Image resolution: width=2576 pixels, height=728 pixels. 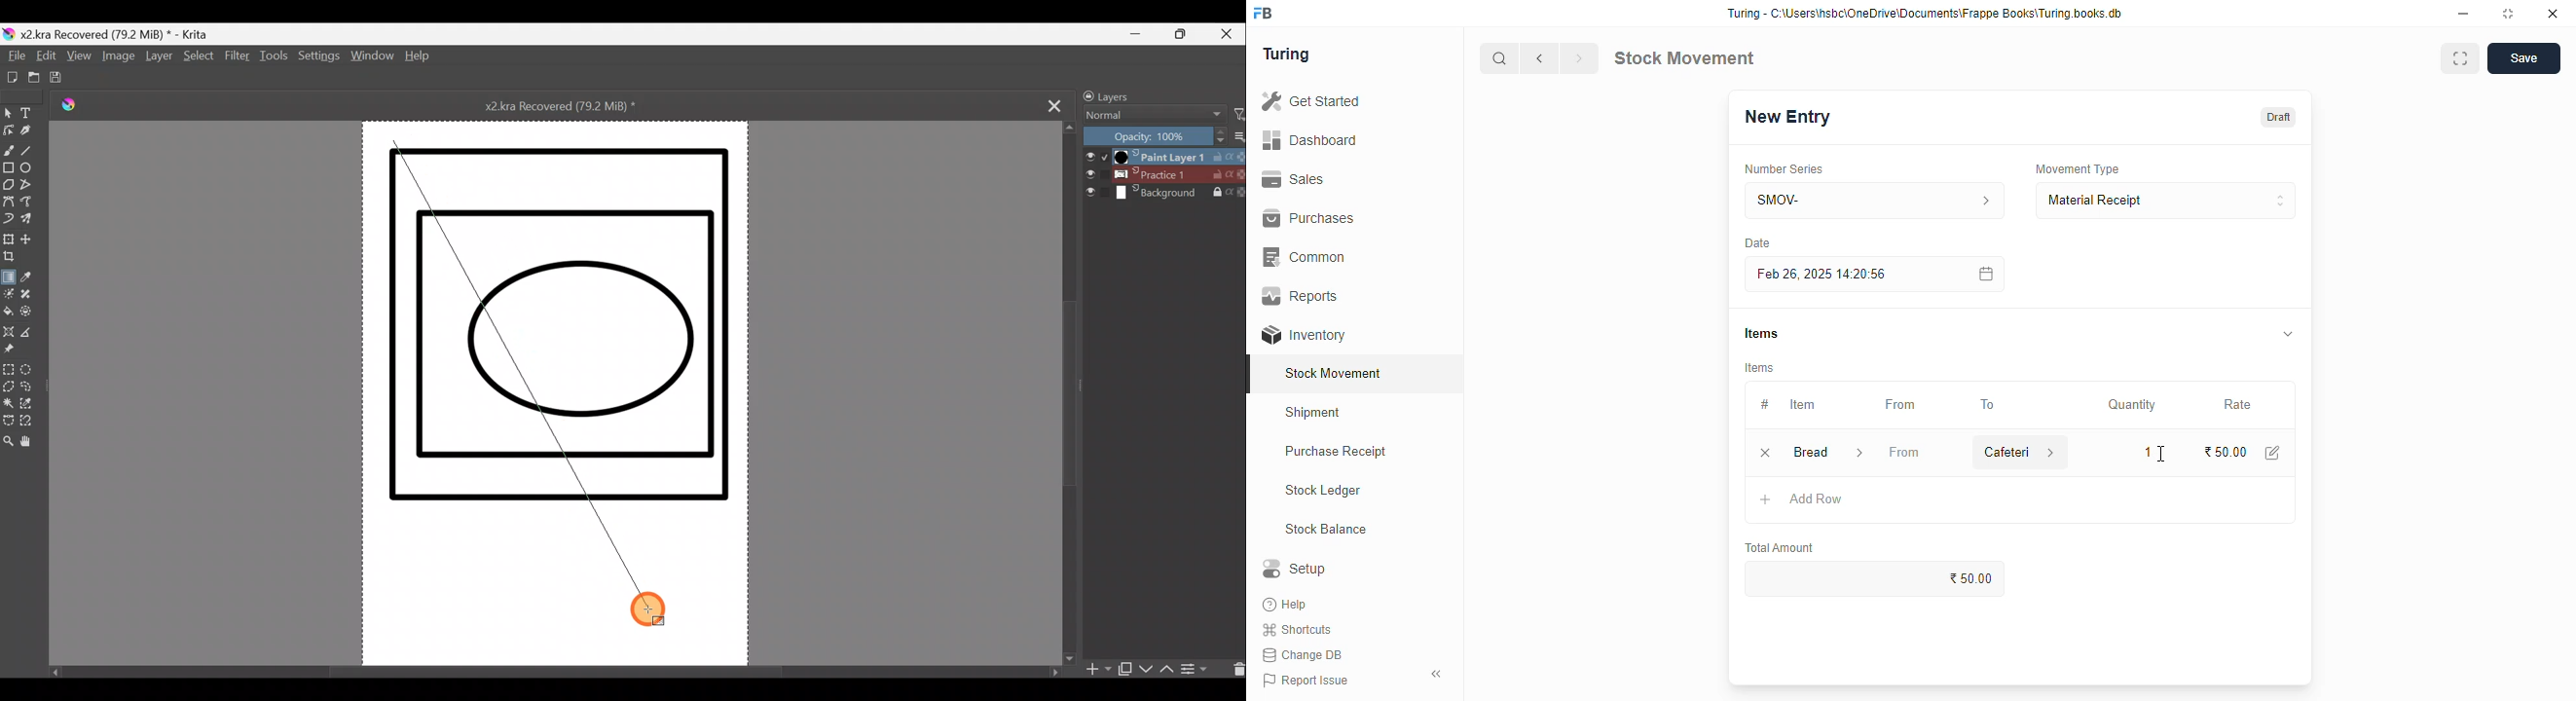 I want to click on Pan tool, so click(x=30, y=445).